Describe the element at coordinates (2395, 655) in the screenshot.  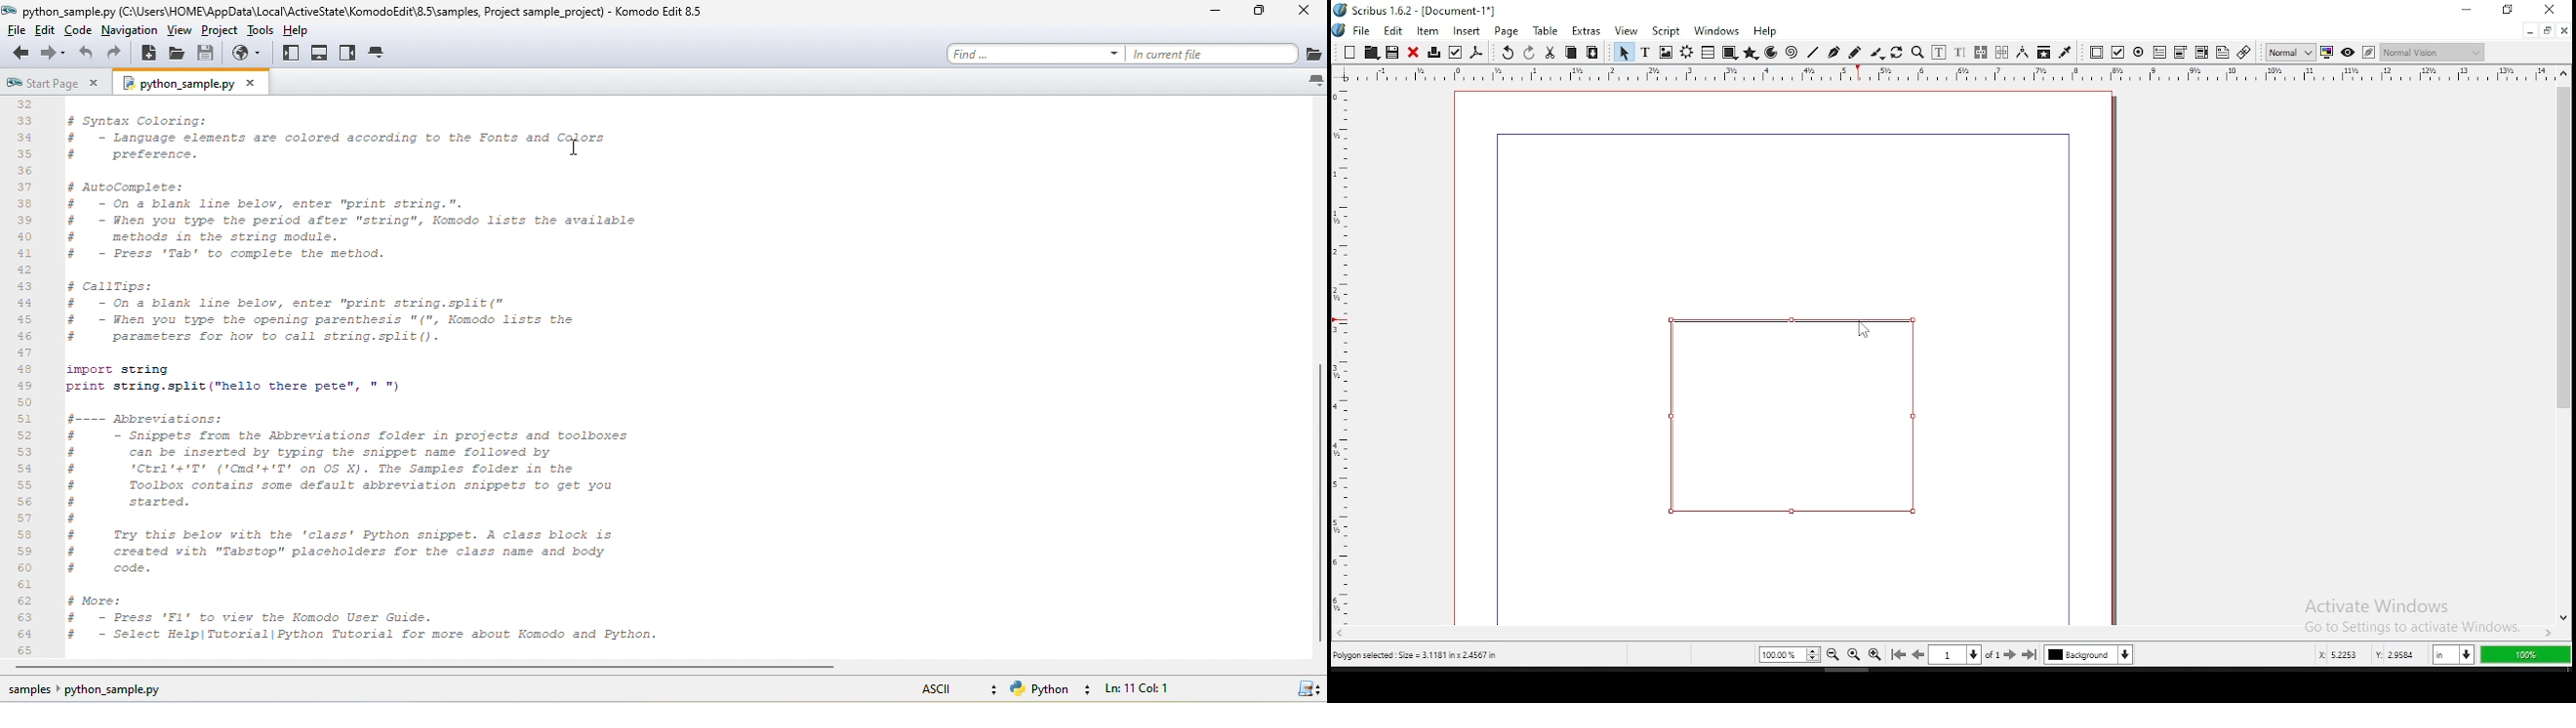
I see `y: 2.9584` at that location.